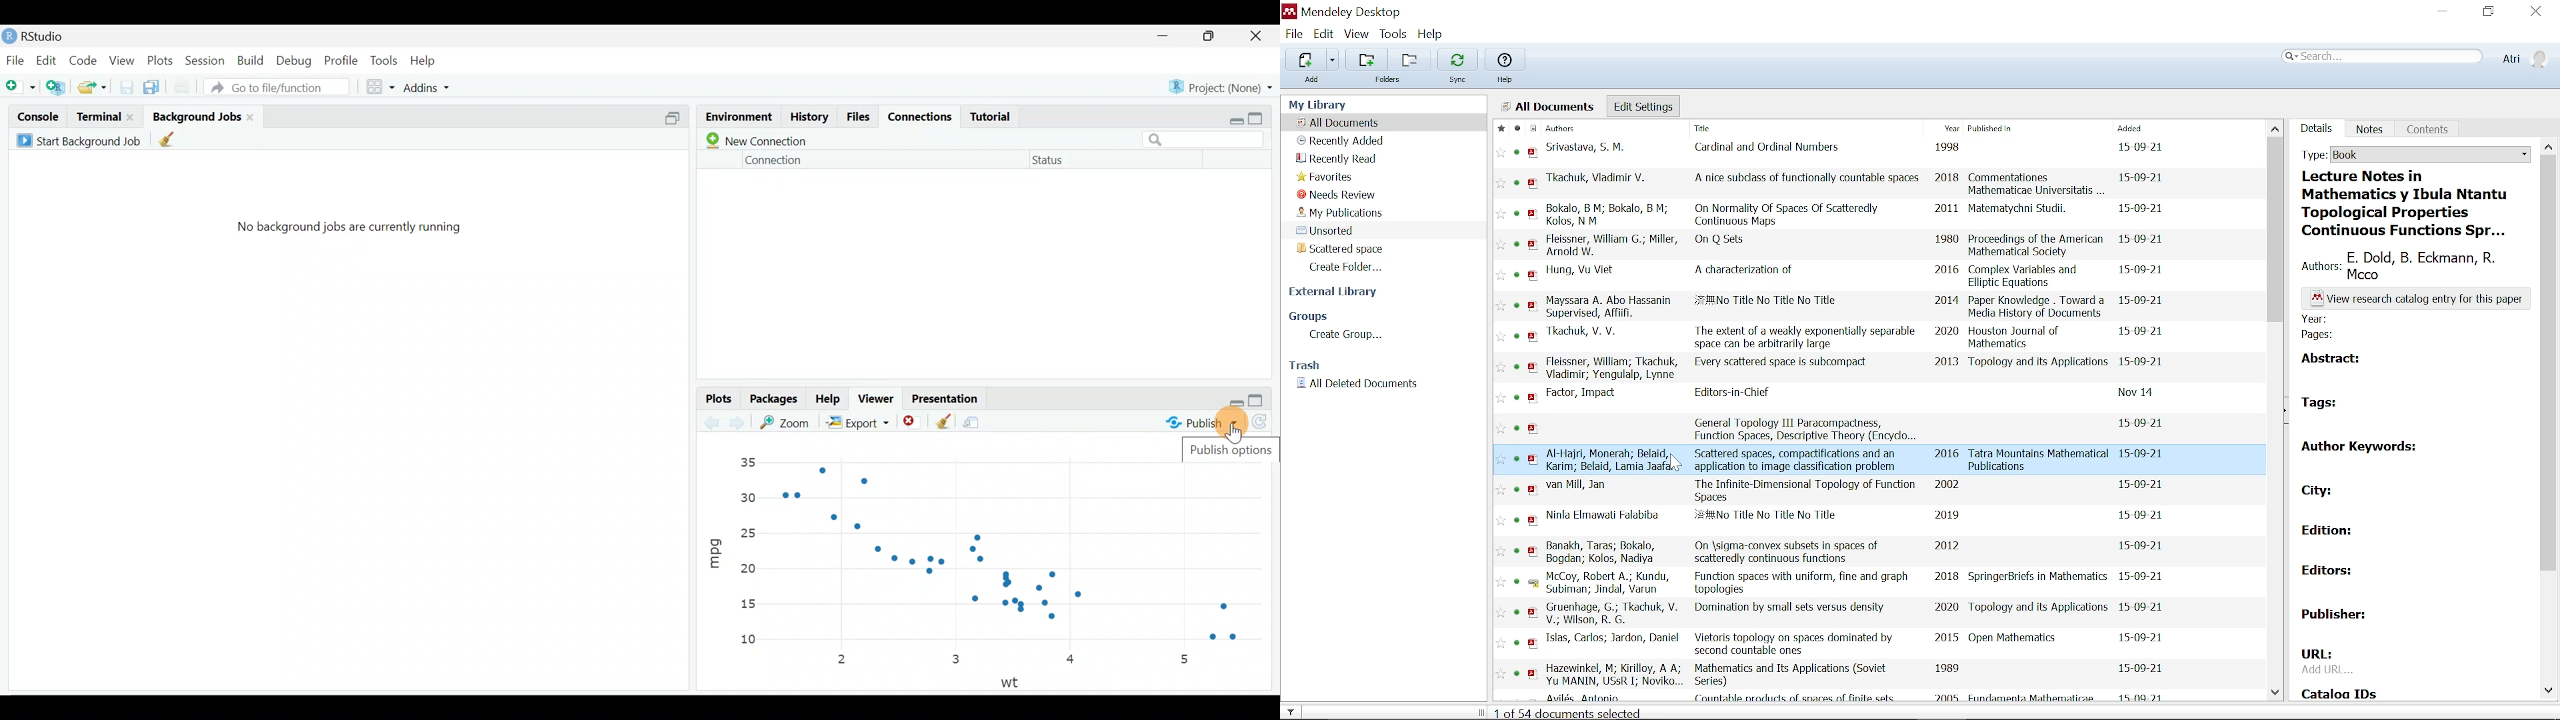 The height and width of the screenshot is (728, 2576). Describe the element at coordinates (1350, 267) in the screenshot. I see `Create folder` at that location.